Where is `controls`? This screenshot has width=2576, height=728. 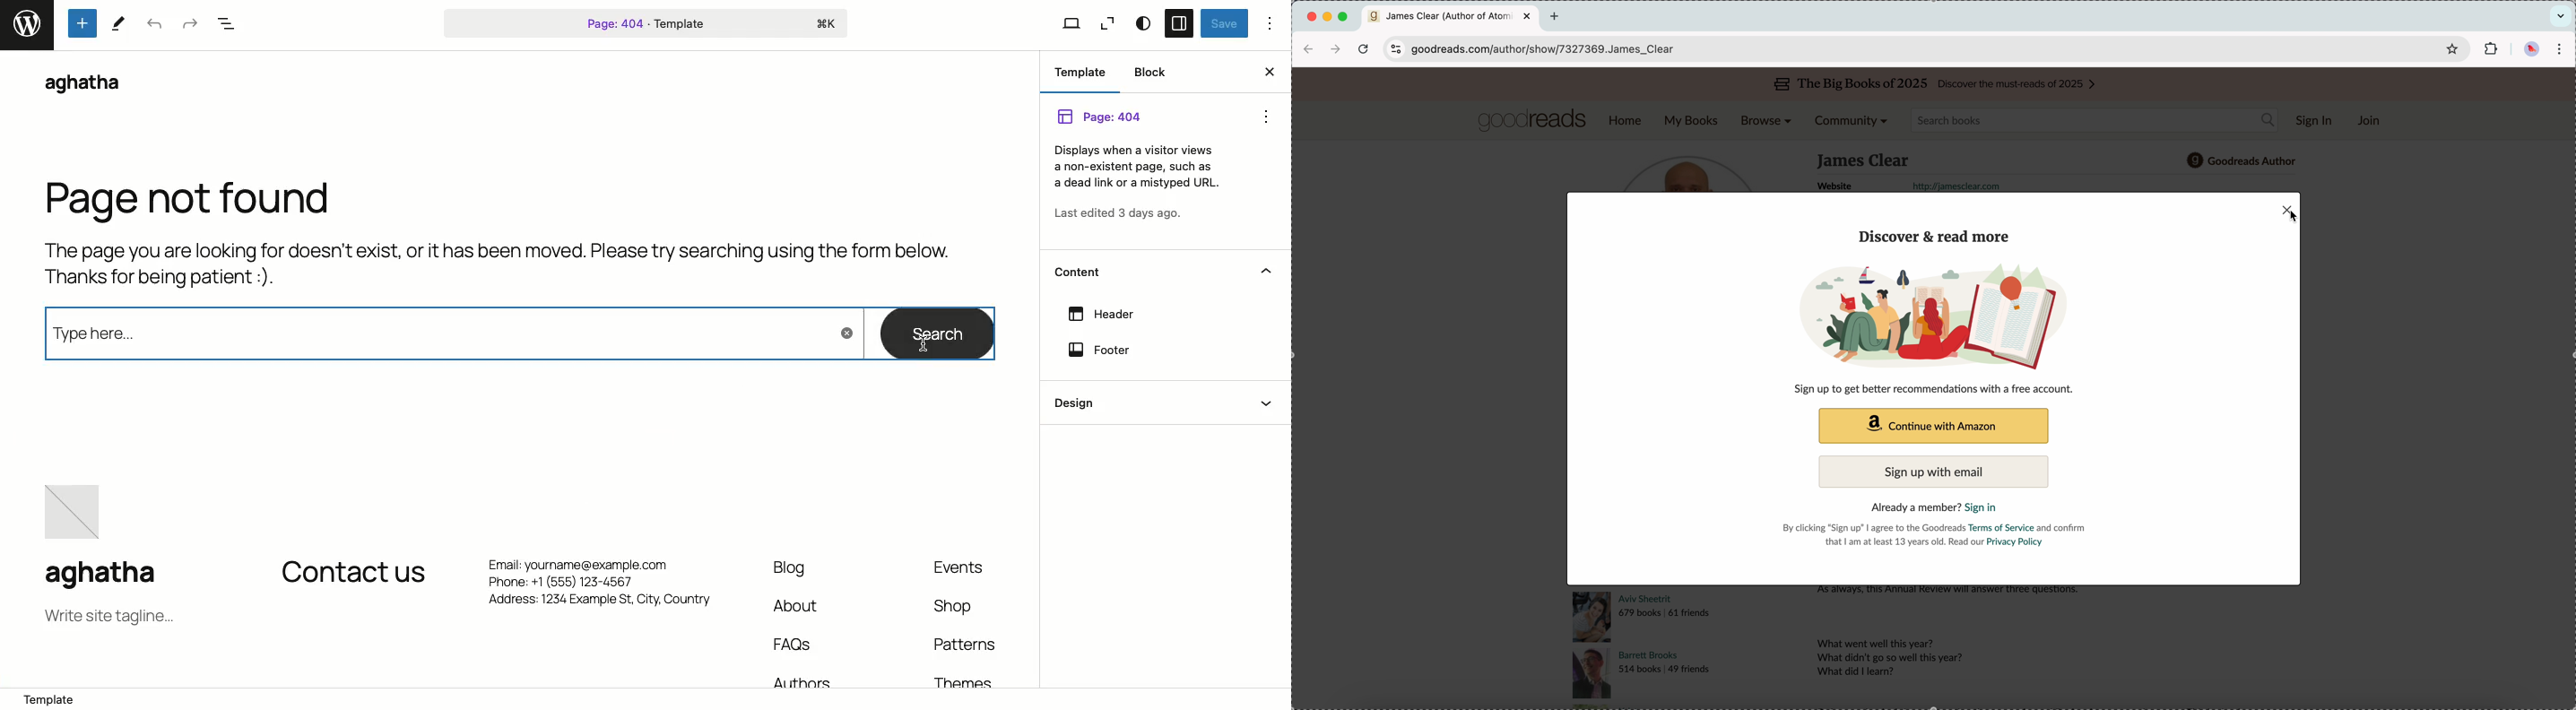 controls is located at coordinates (1394, 49).